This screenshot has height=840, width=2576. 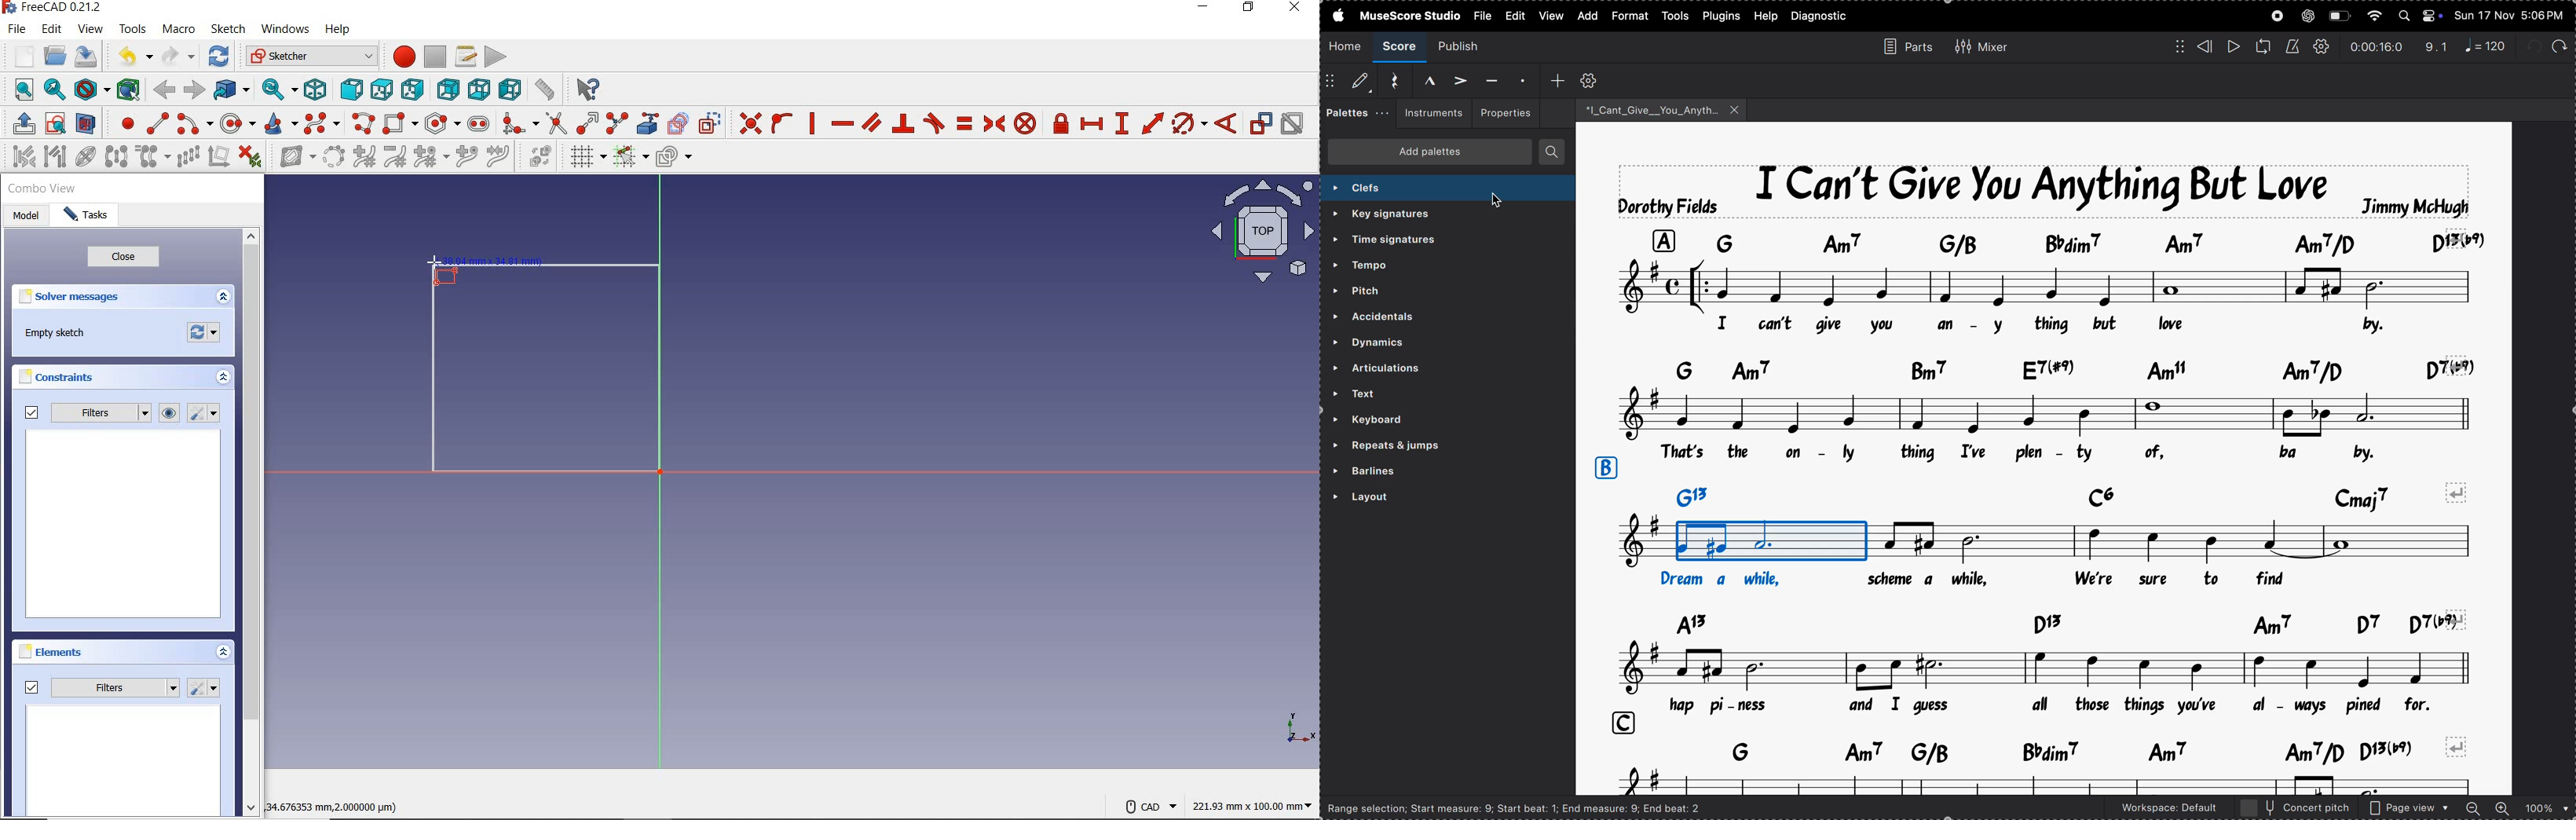 What do you see at coordinates (157, 123) in the screenshot?
I see `create line` at bounding box center [157, 123].